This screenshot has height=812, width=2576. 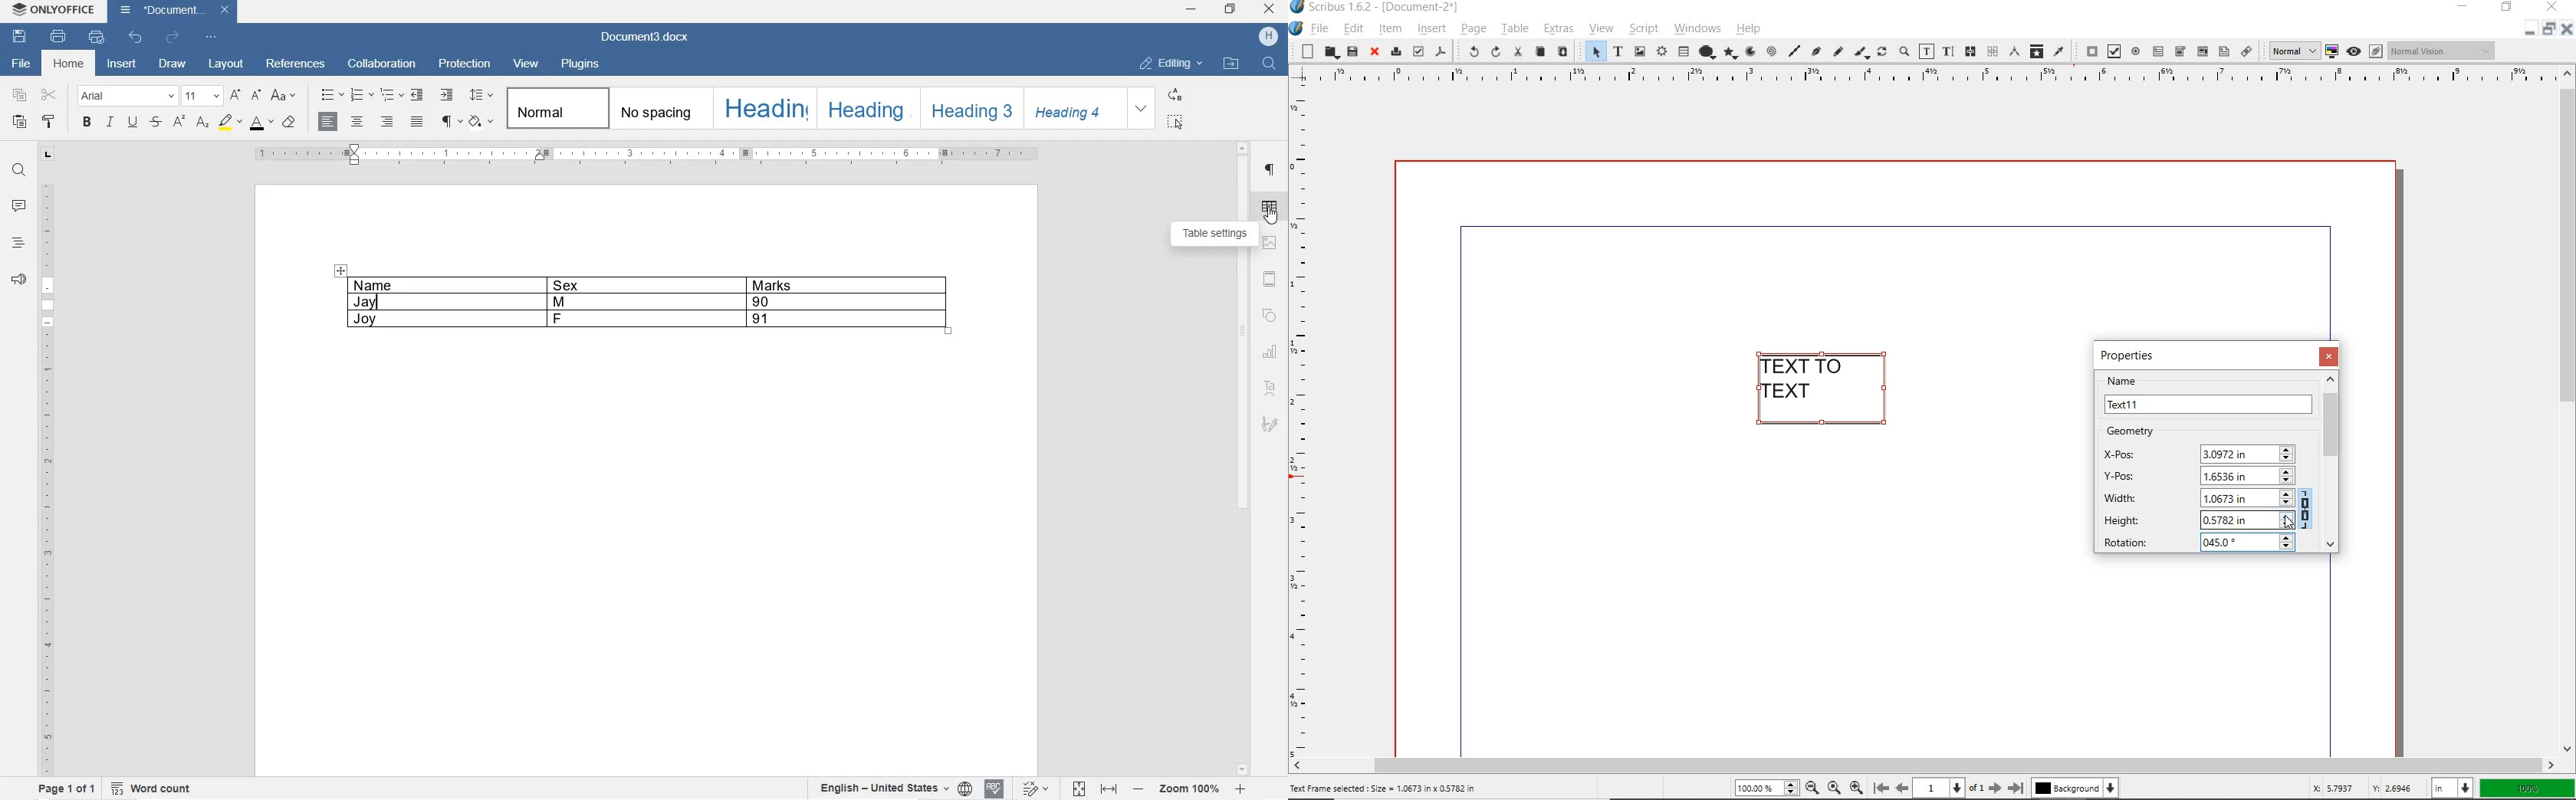 I want to click on FIND, so click(x=18, y=172).